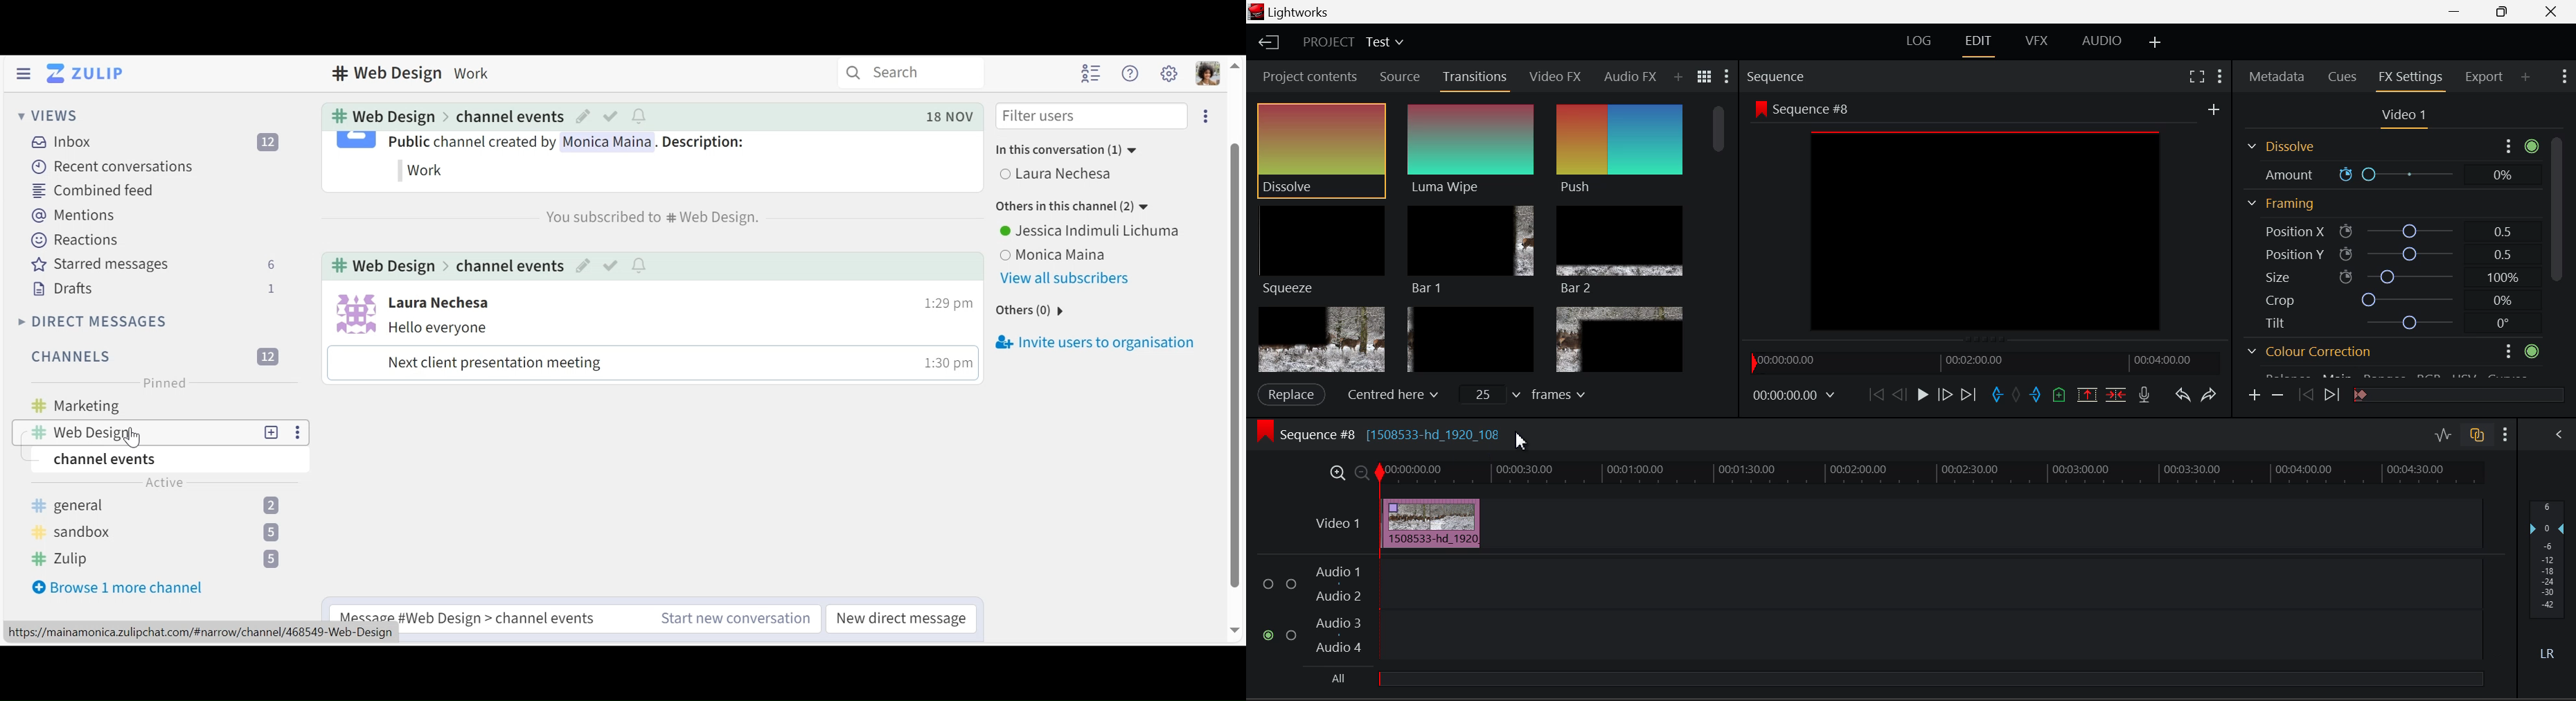  I want to click on Add Panel, so click(1662, 77).